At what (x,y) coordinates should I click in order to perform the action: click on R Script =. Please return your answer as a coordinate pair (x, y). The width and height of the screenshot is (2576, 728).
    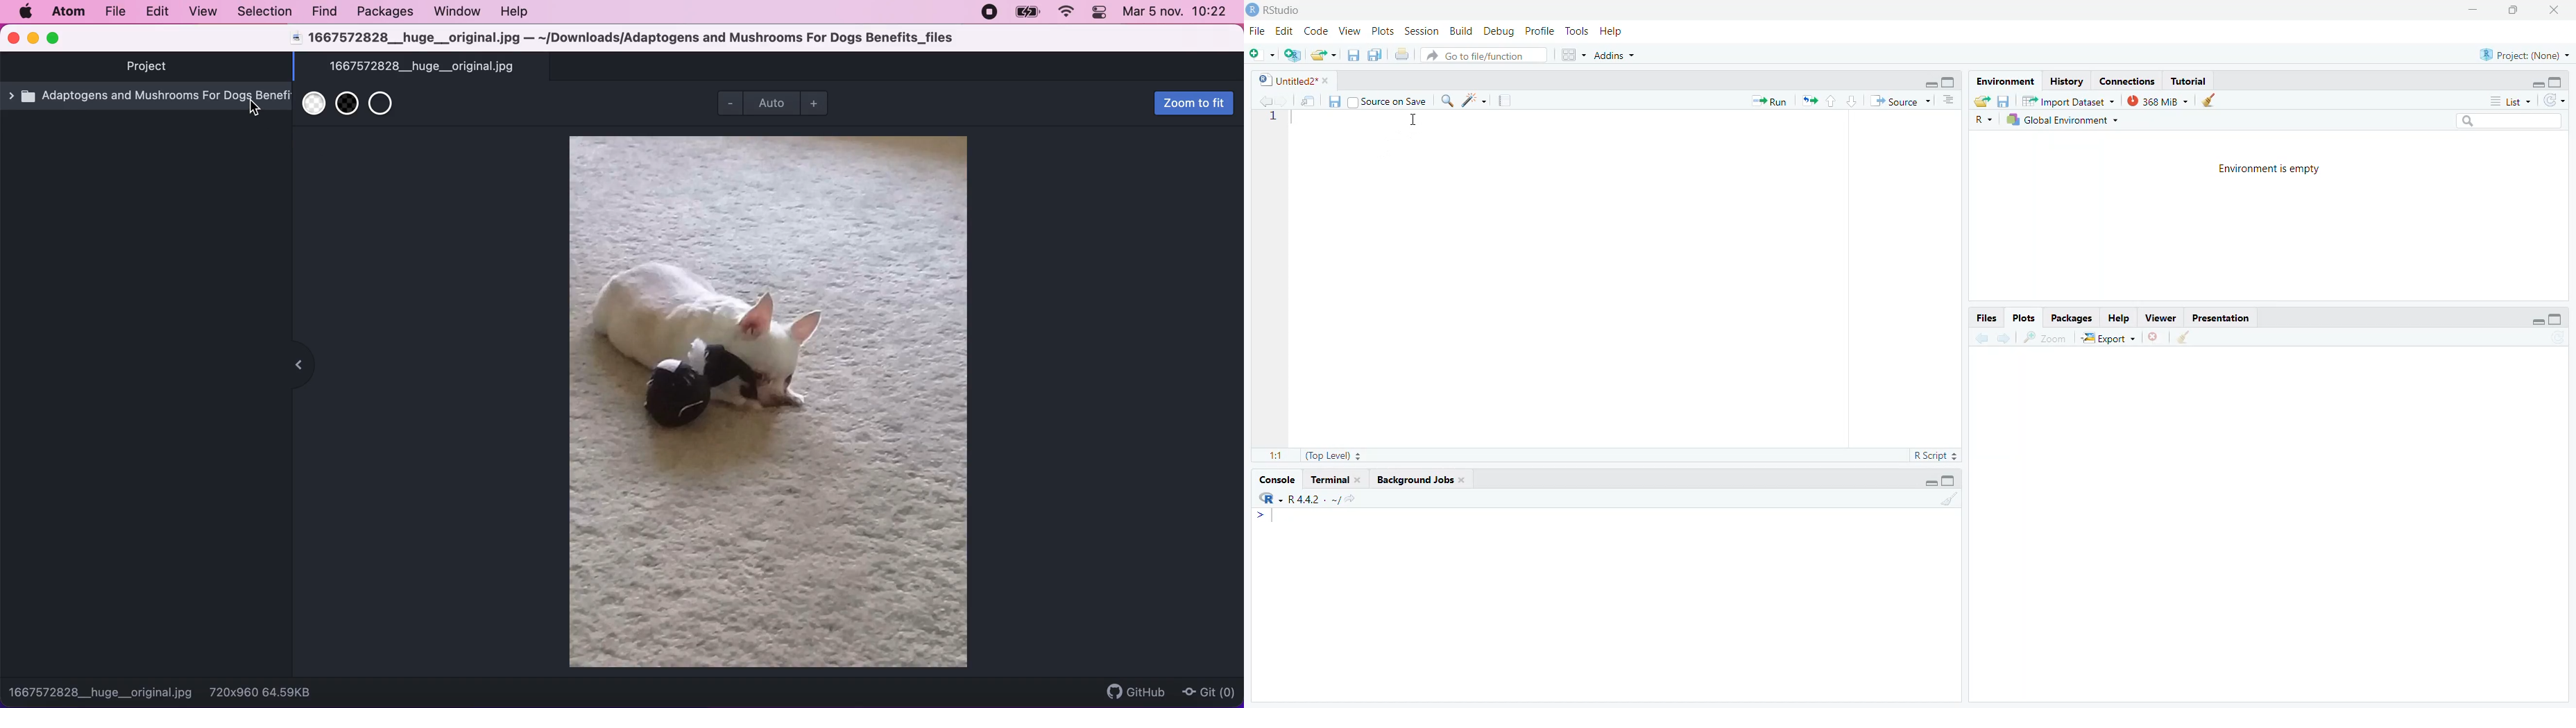
    Looking at the image, I should click on (1938, 454).